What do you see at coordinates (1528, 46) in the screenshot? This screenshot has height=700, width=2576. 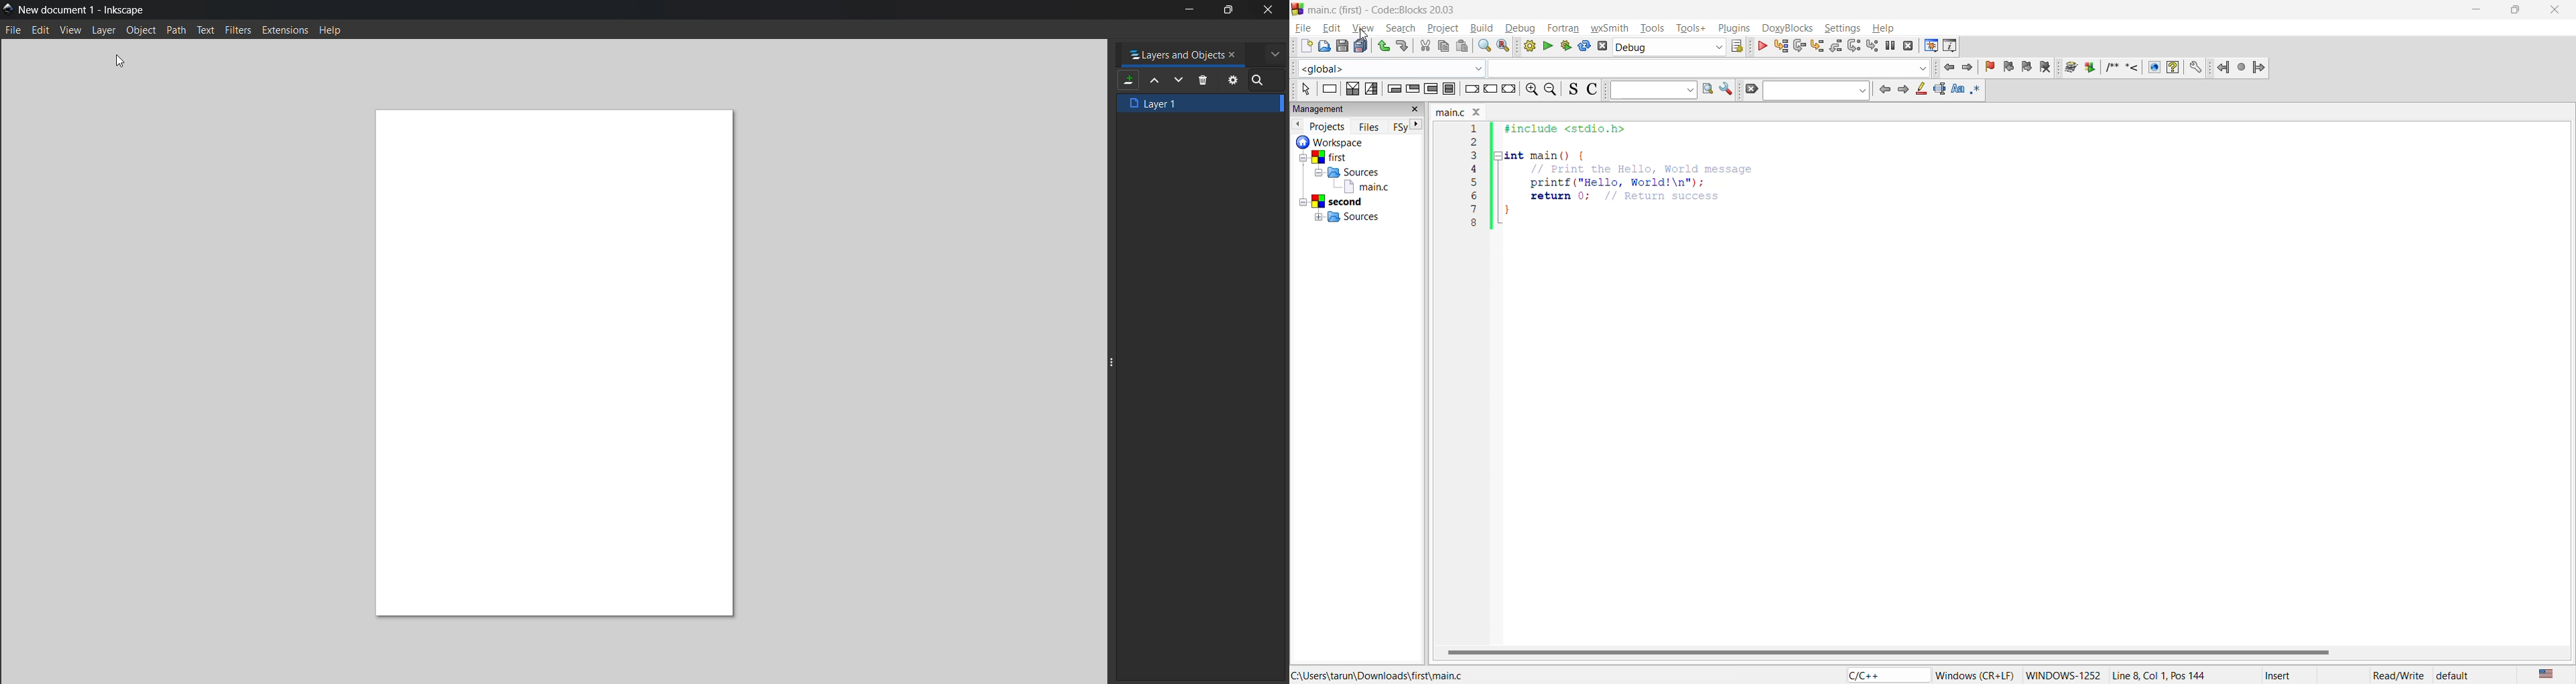 I see `build` at bounding box center [1528, 46].